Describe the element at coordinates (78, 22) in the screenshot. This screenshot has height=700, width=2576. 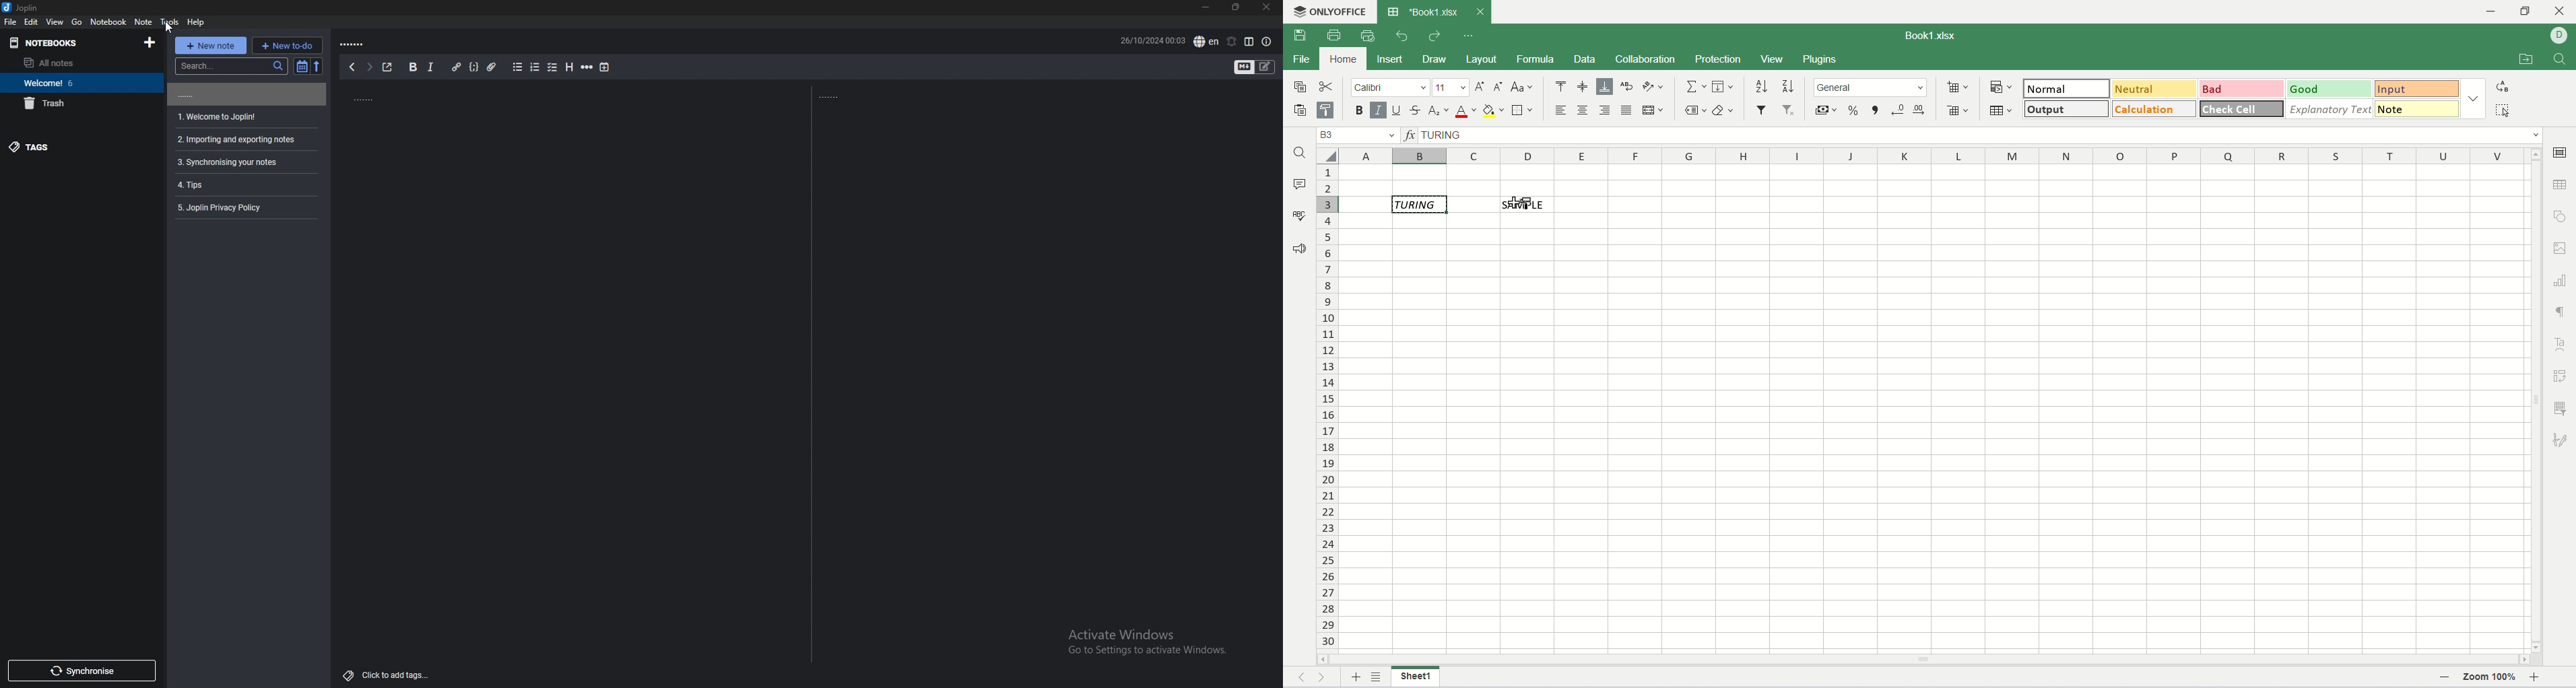
I see `go` at that location.